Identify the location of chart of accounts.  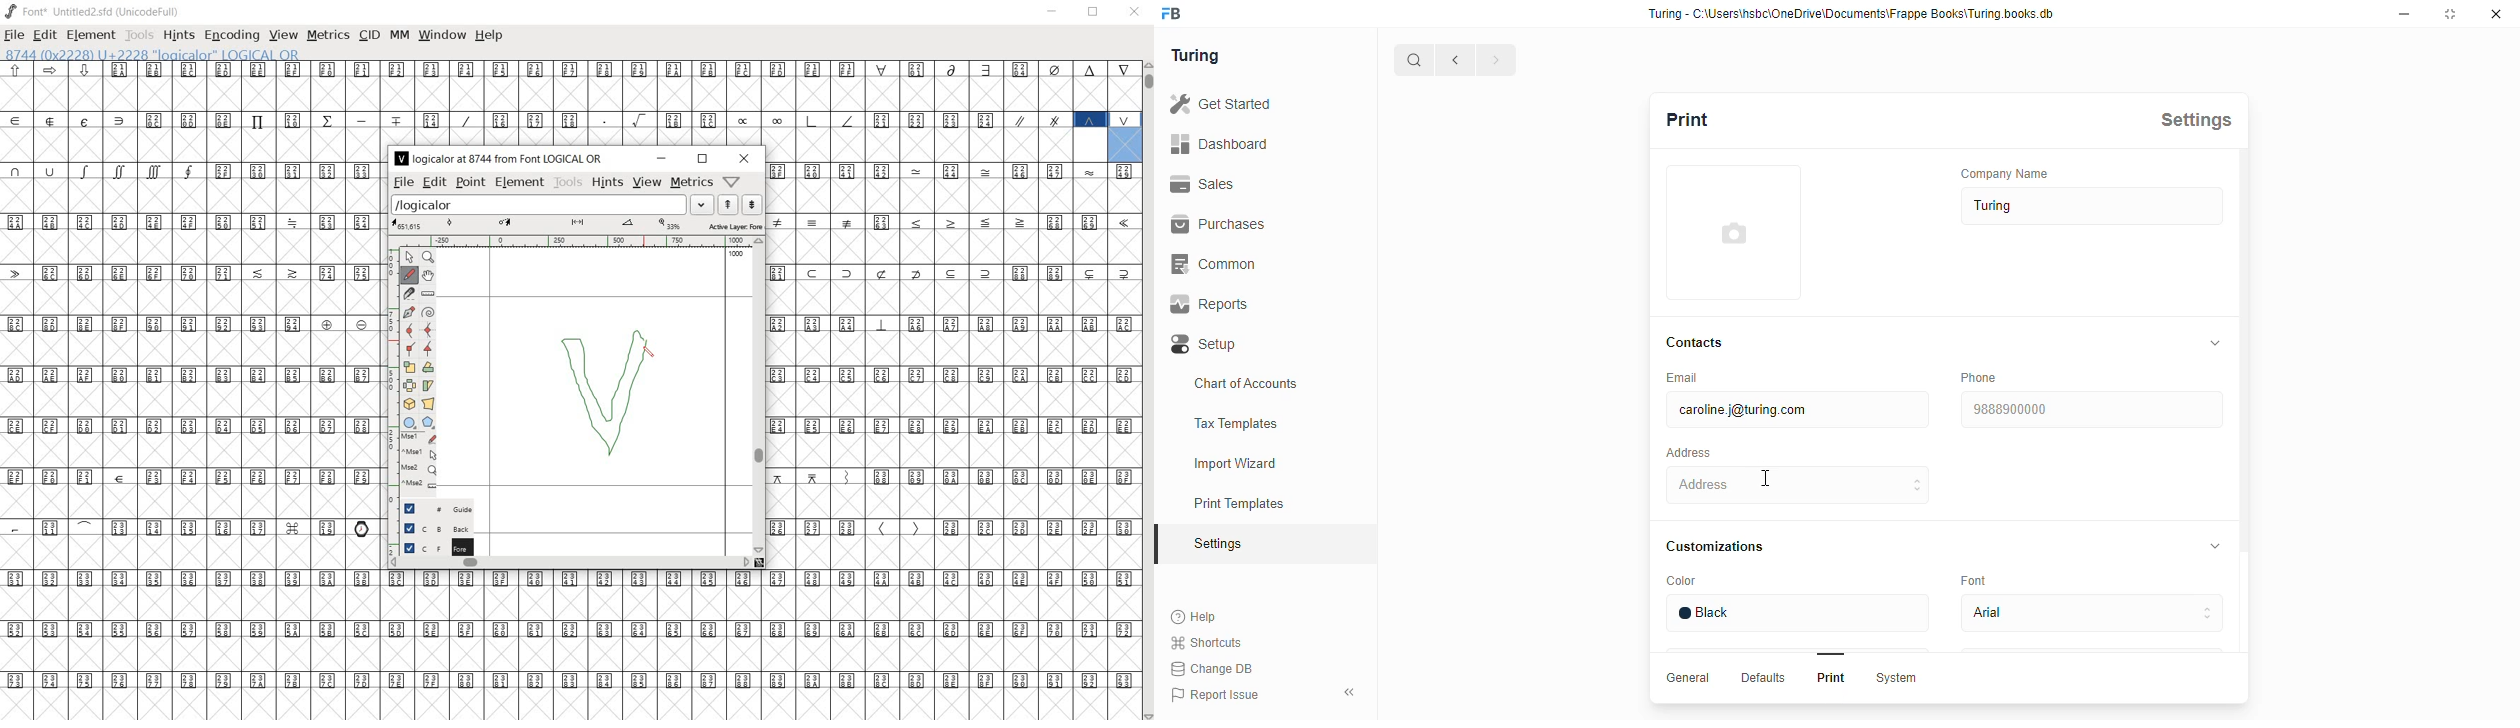
(1246, 383).